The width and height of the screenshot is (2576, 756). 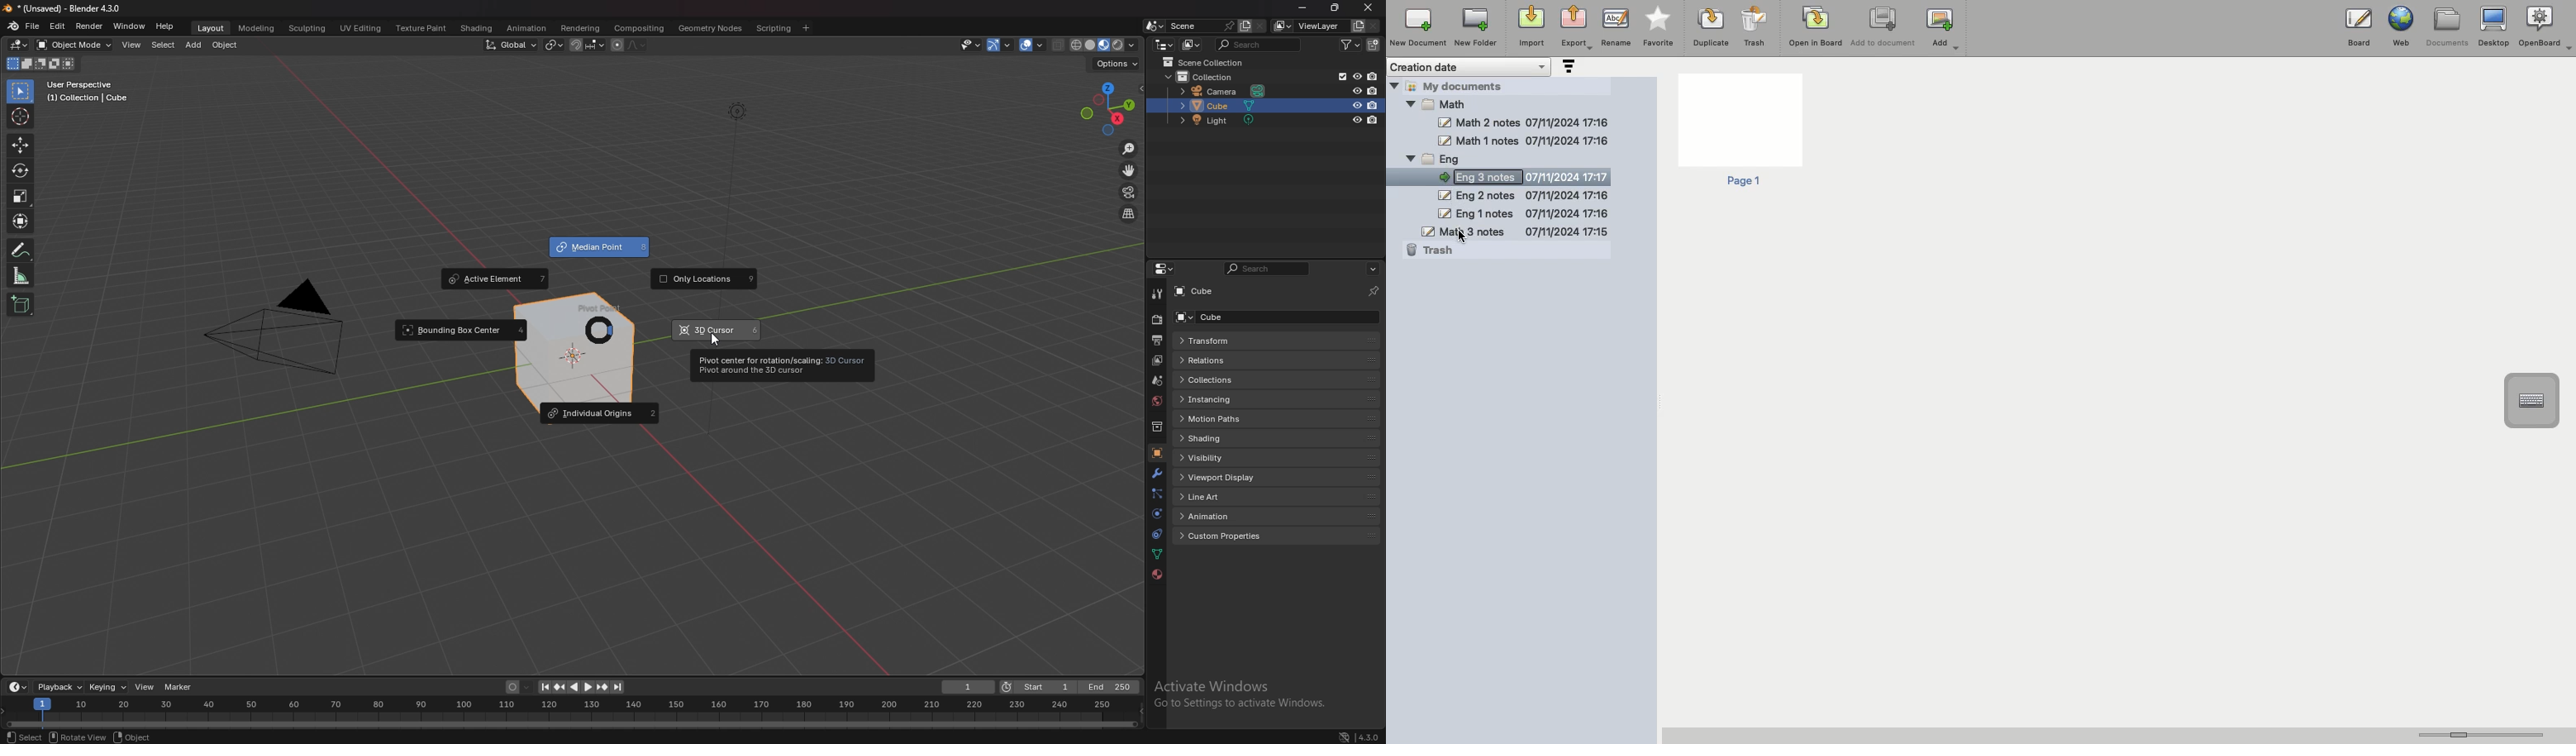 What do you see at coordinates (65, 8) in the screenshot?
I see `title` at bounding box center [65, 8].